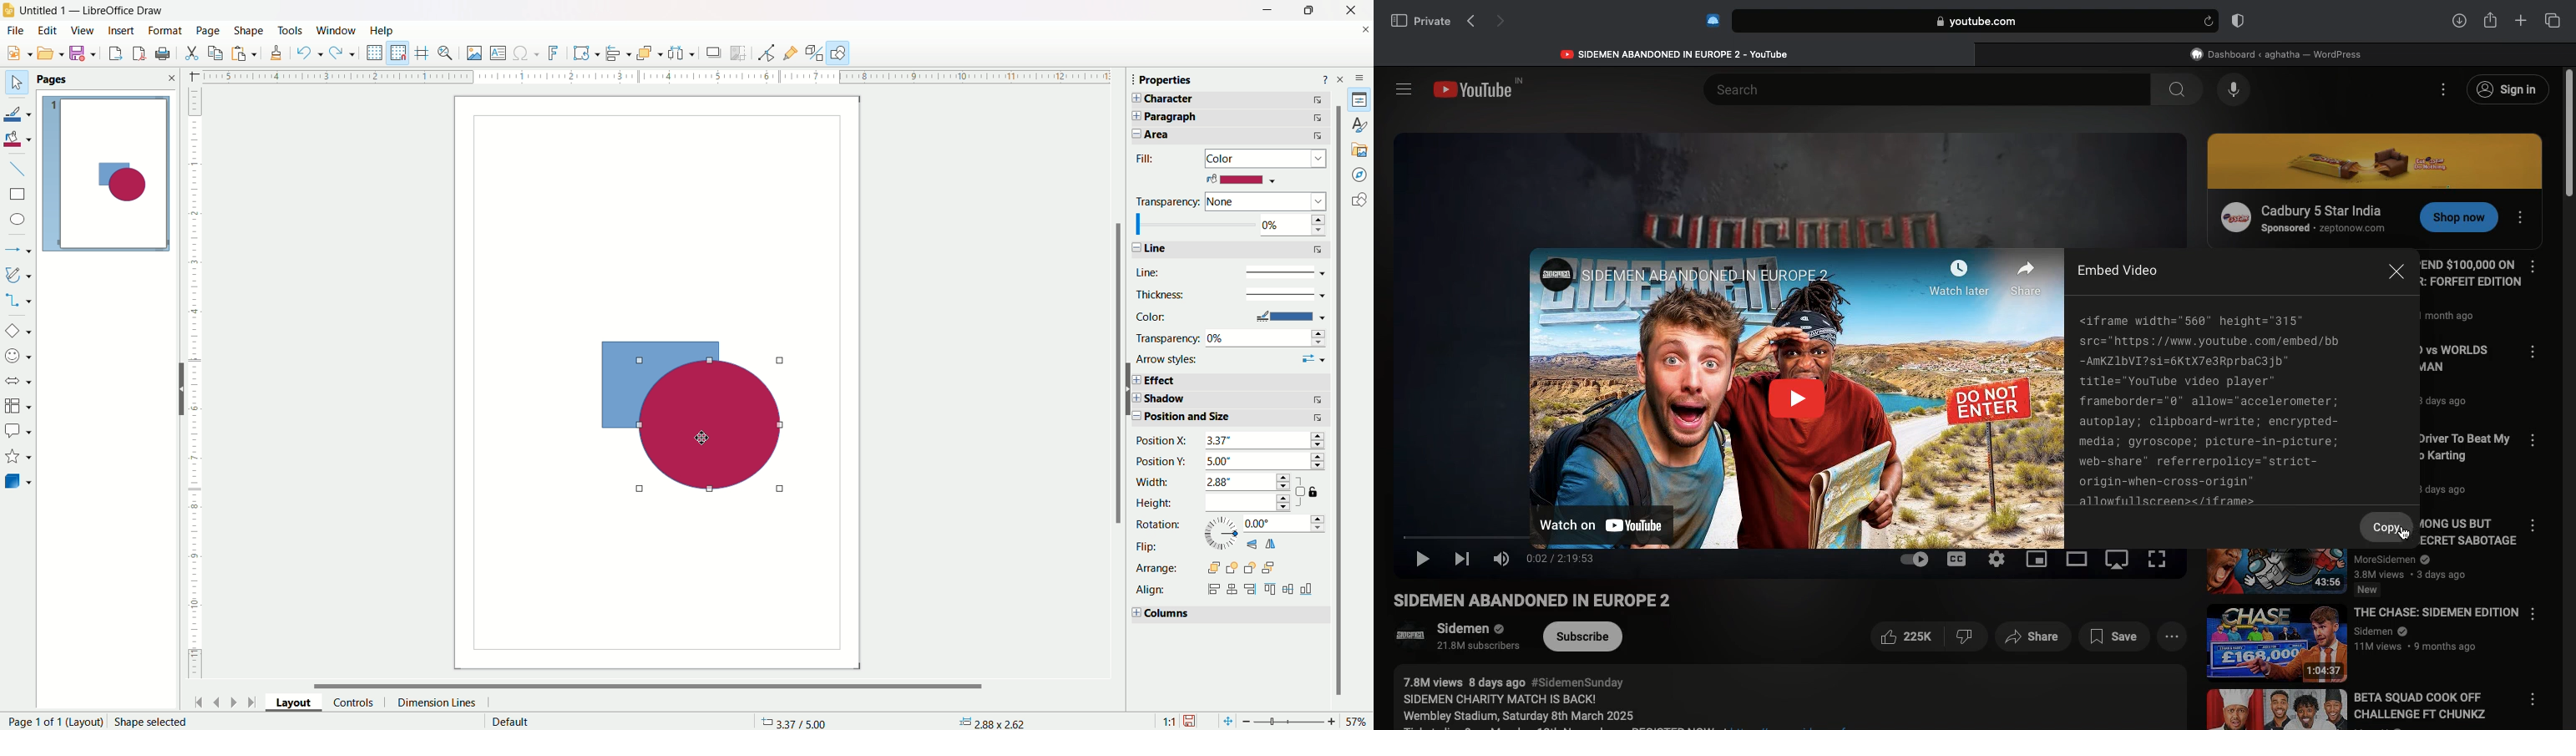 The width and height of the screenshot is (2576, 756). What do you see at coordinates (1231, 442) in the screenshot?
I see `Position X` at bounding box center [1231, 442].